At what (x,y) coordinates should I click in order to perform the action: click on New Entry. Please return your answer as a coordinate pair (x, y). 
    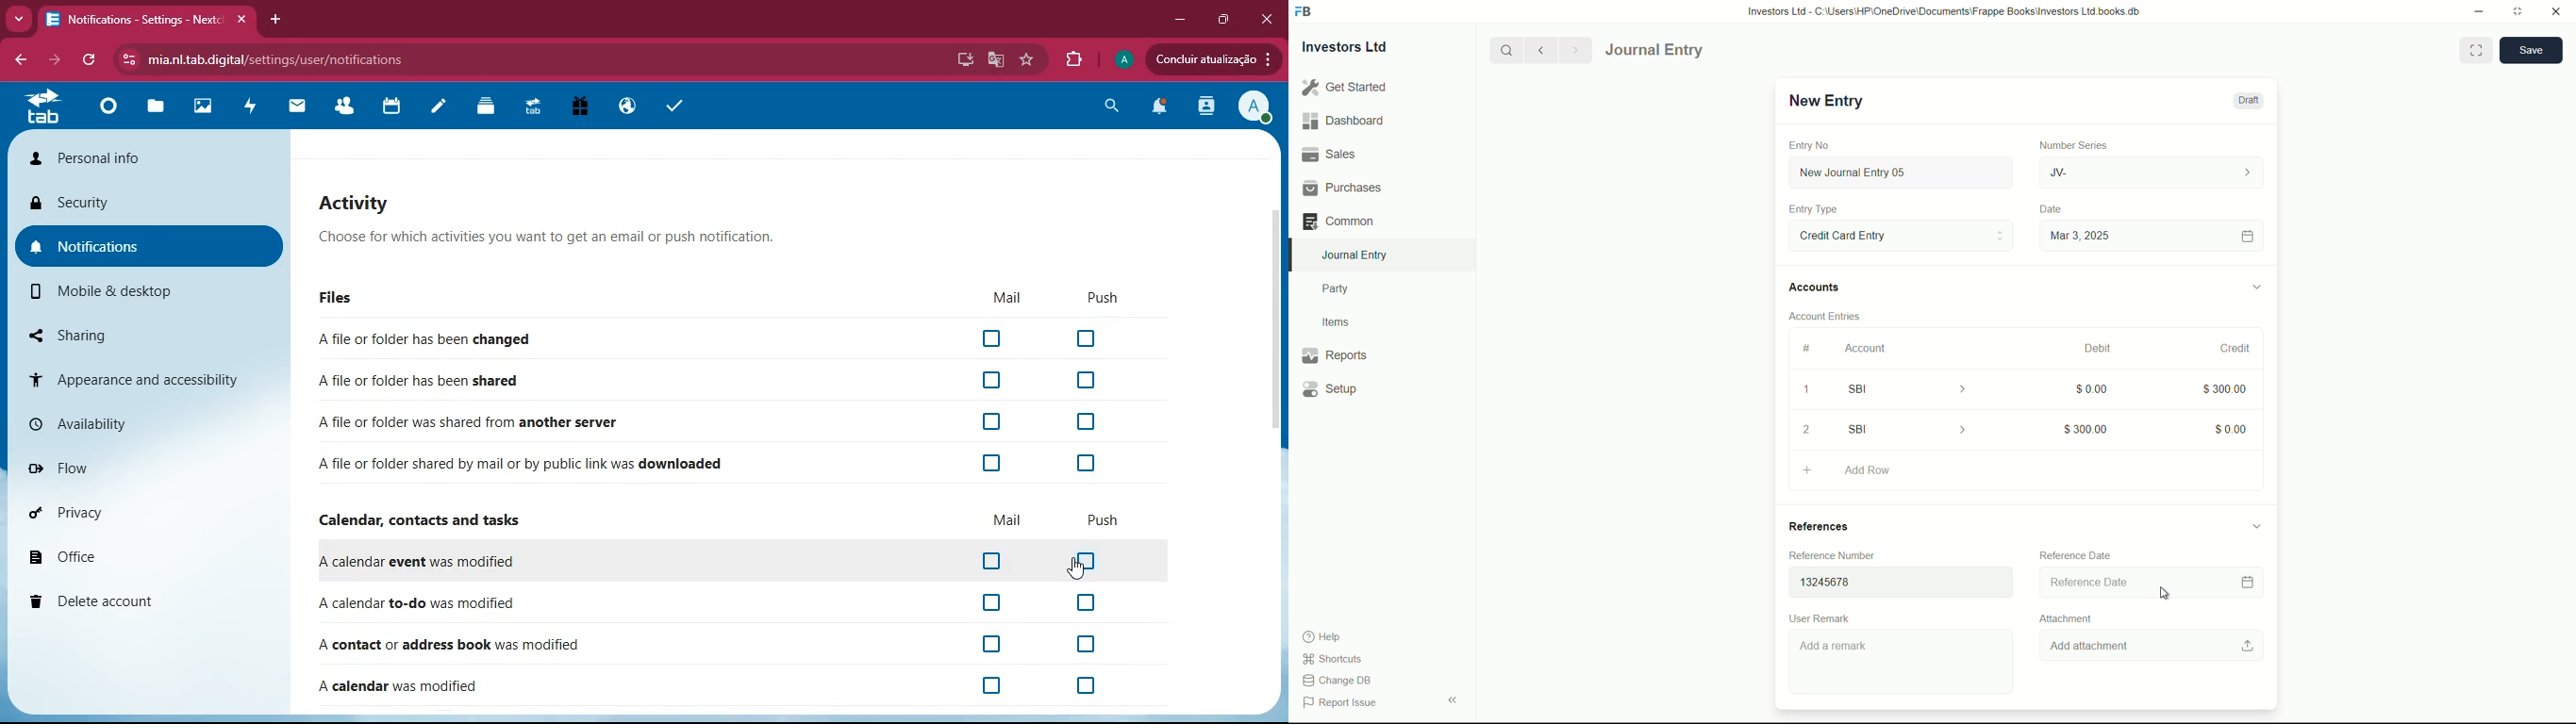
    Looking at the image, I should click on (1824, 101).